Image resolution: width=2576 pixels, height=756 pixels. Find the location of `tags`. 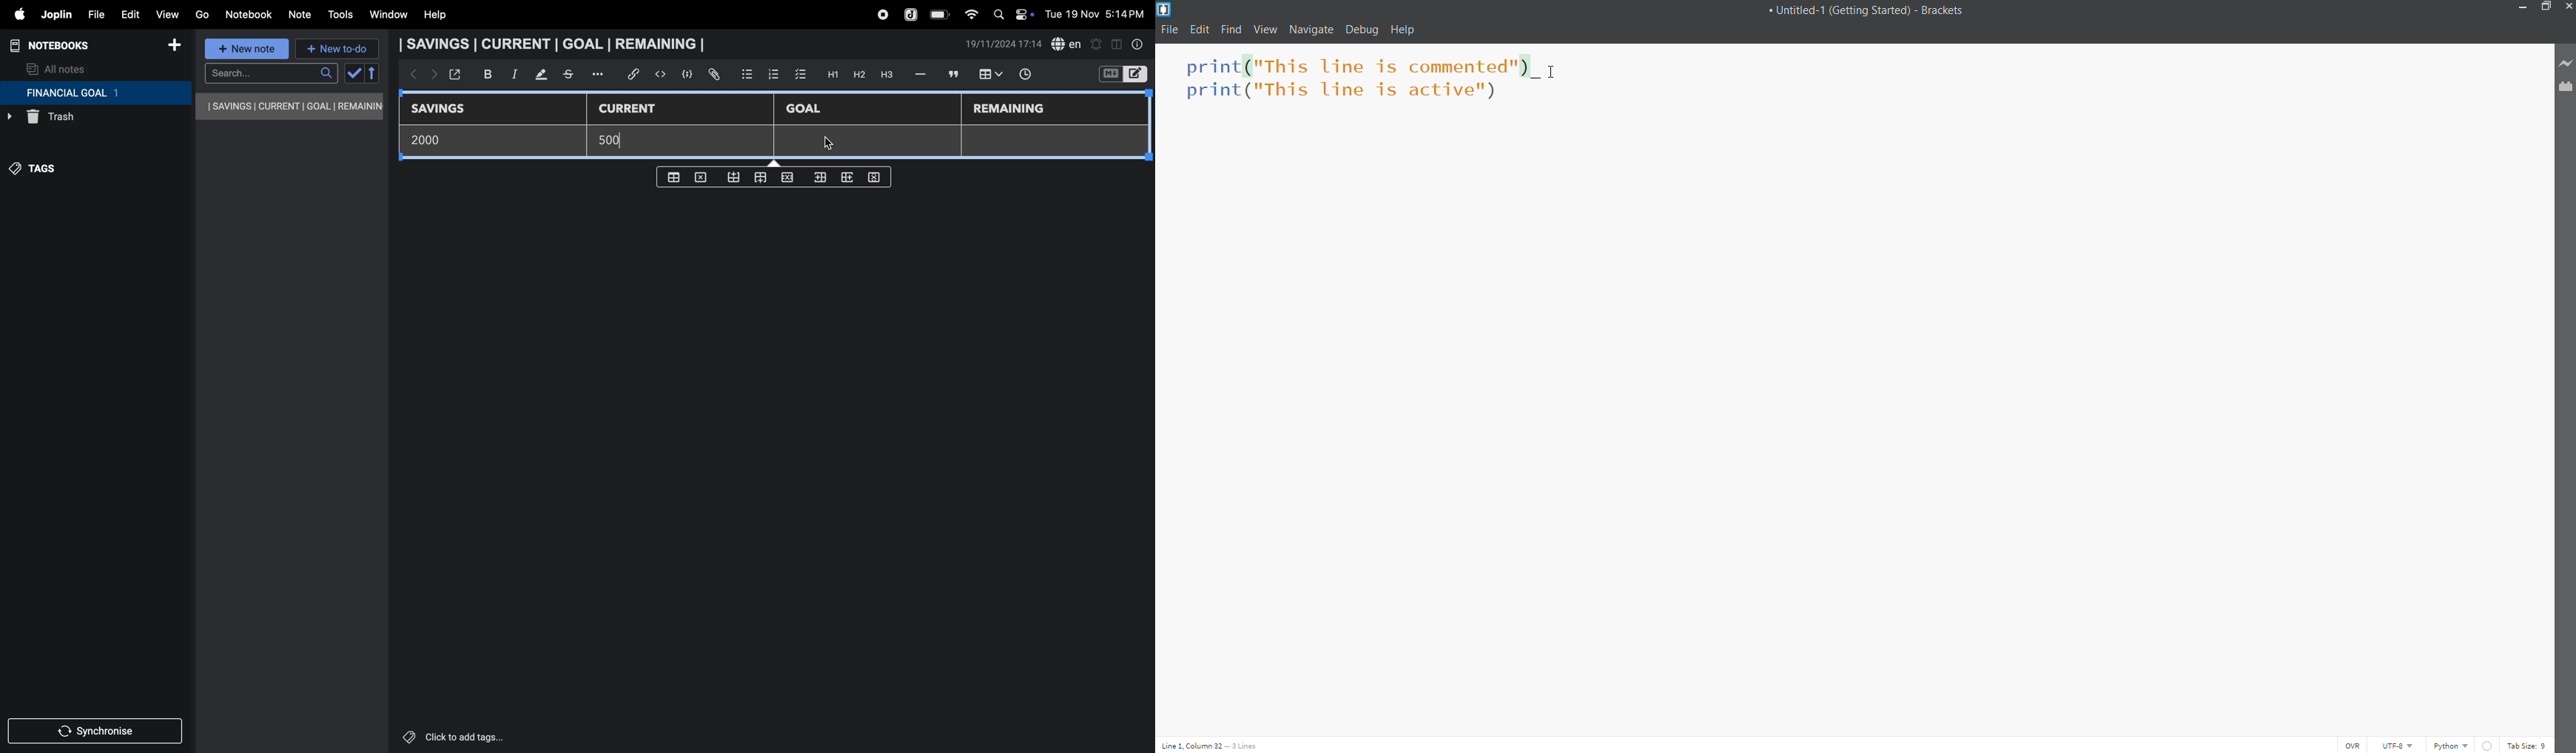

tags is located at coordinates (39, 173).